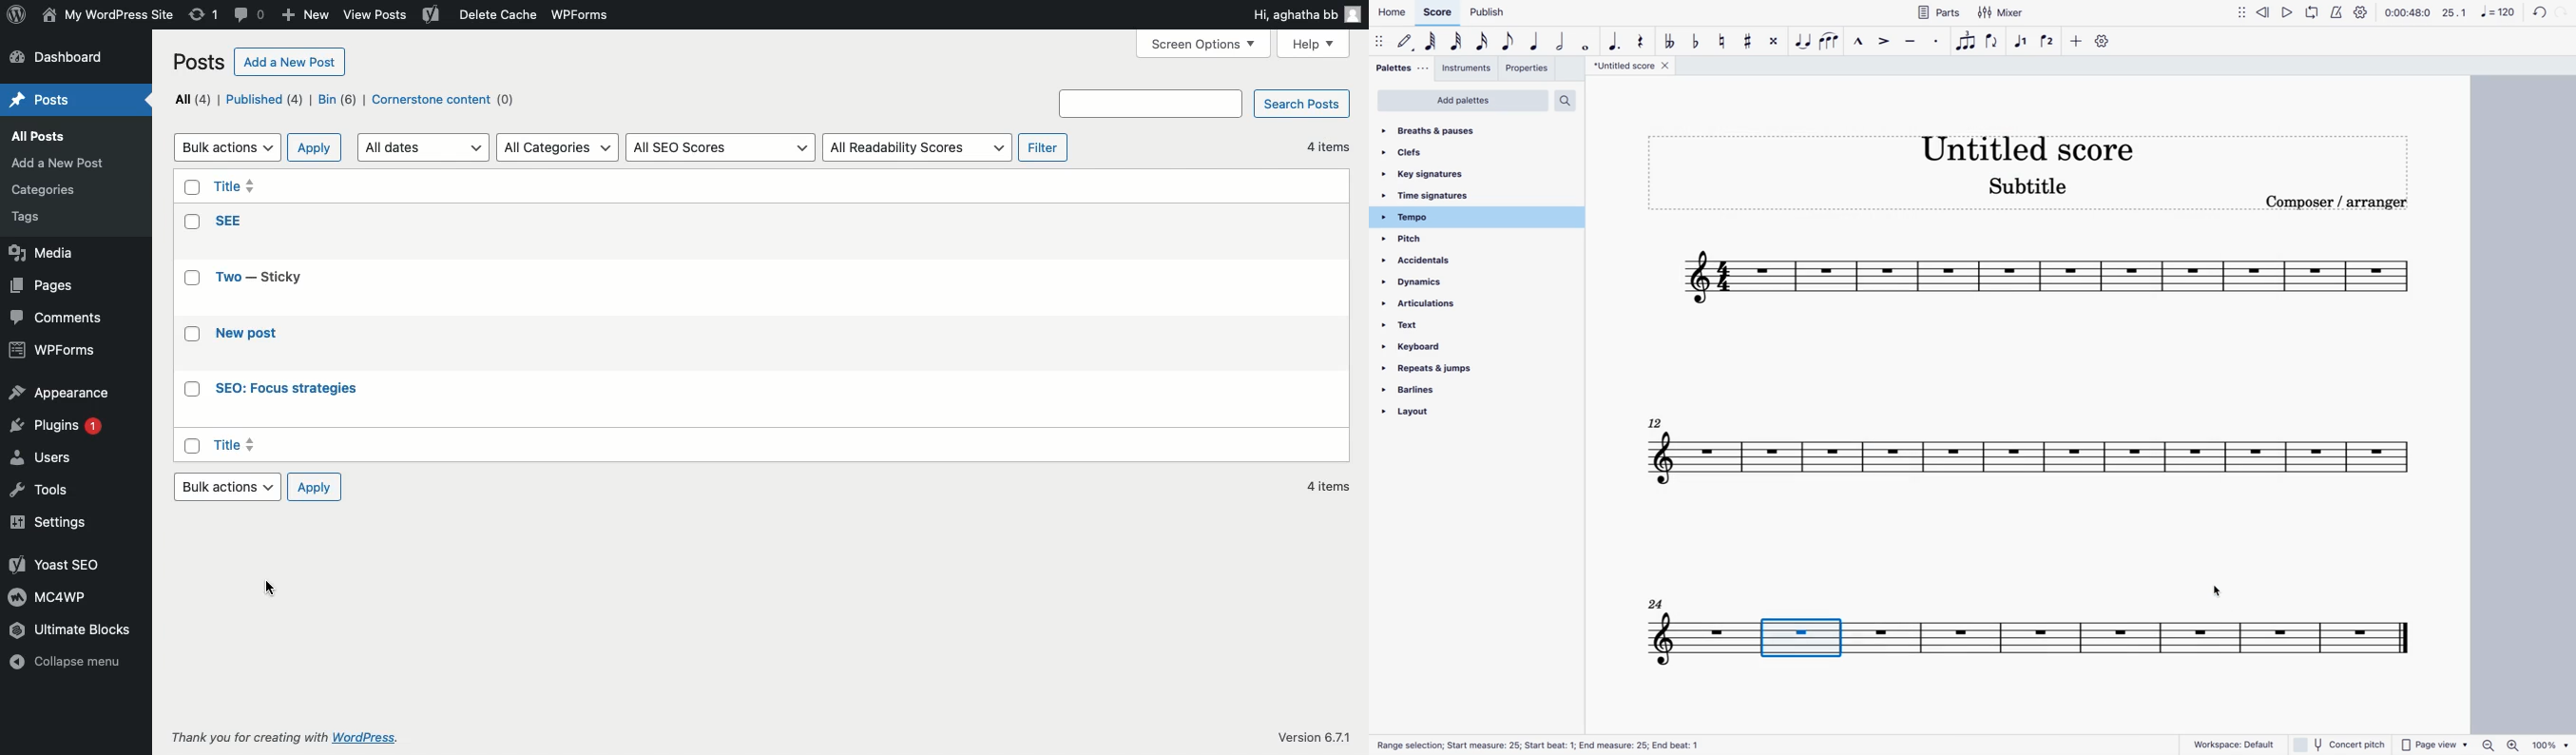 The width and height of the screenshot is (2576, 756). What do you see at coordinates (292, 63) in the screenshot?
I see `Add a new post` at bounding box center [292, 63].